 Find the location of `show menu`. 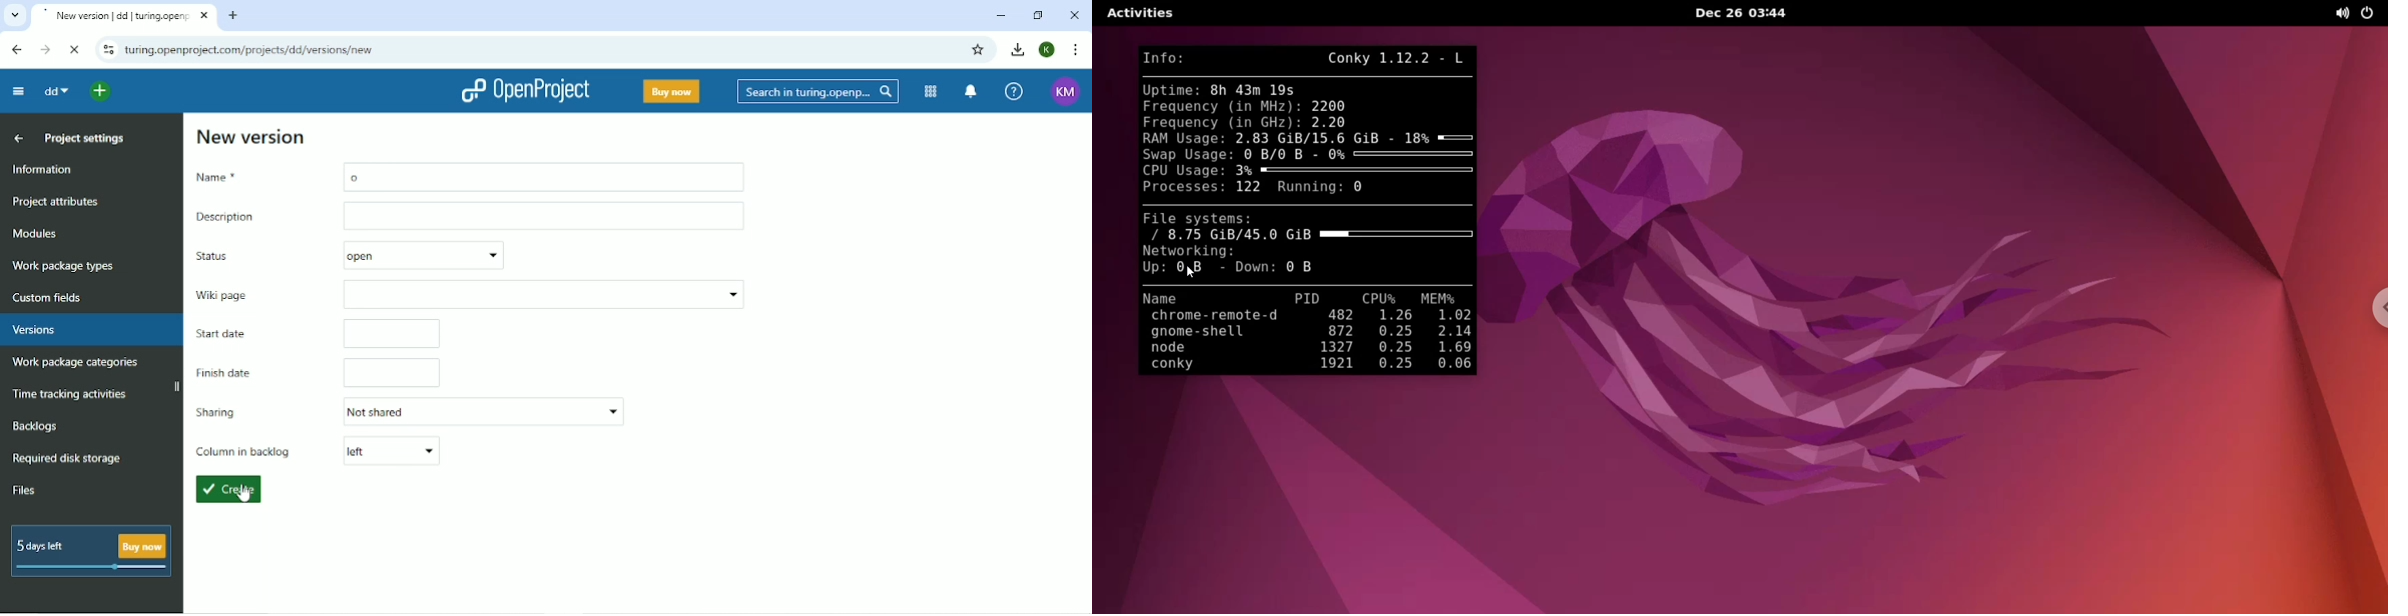

show menu is located at coordinates (502, 251).